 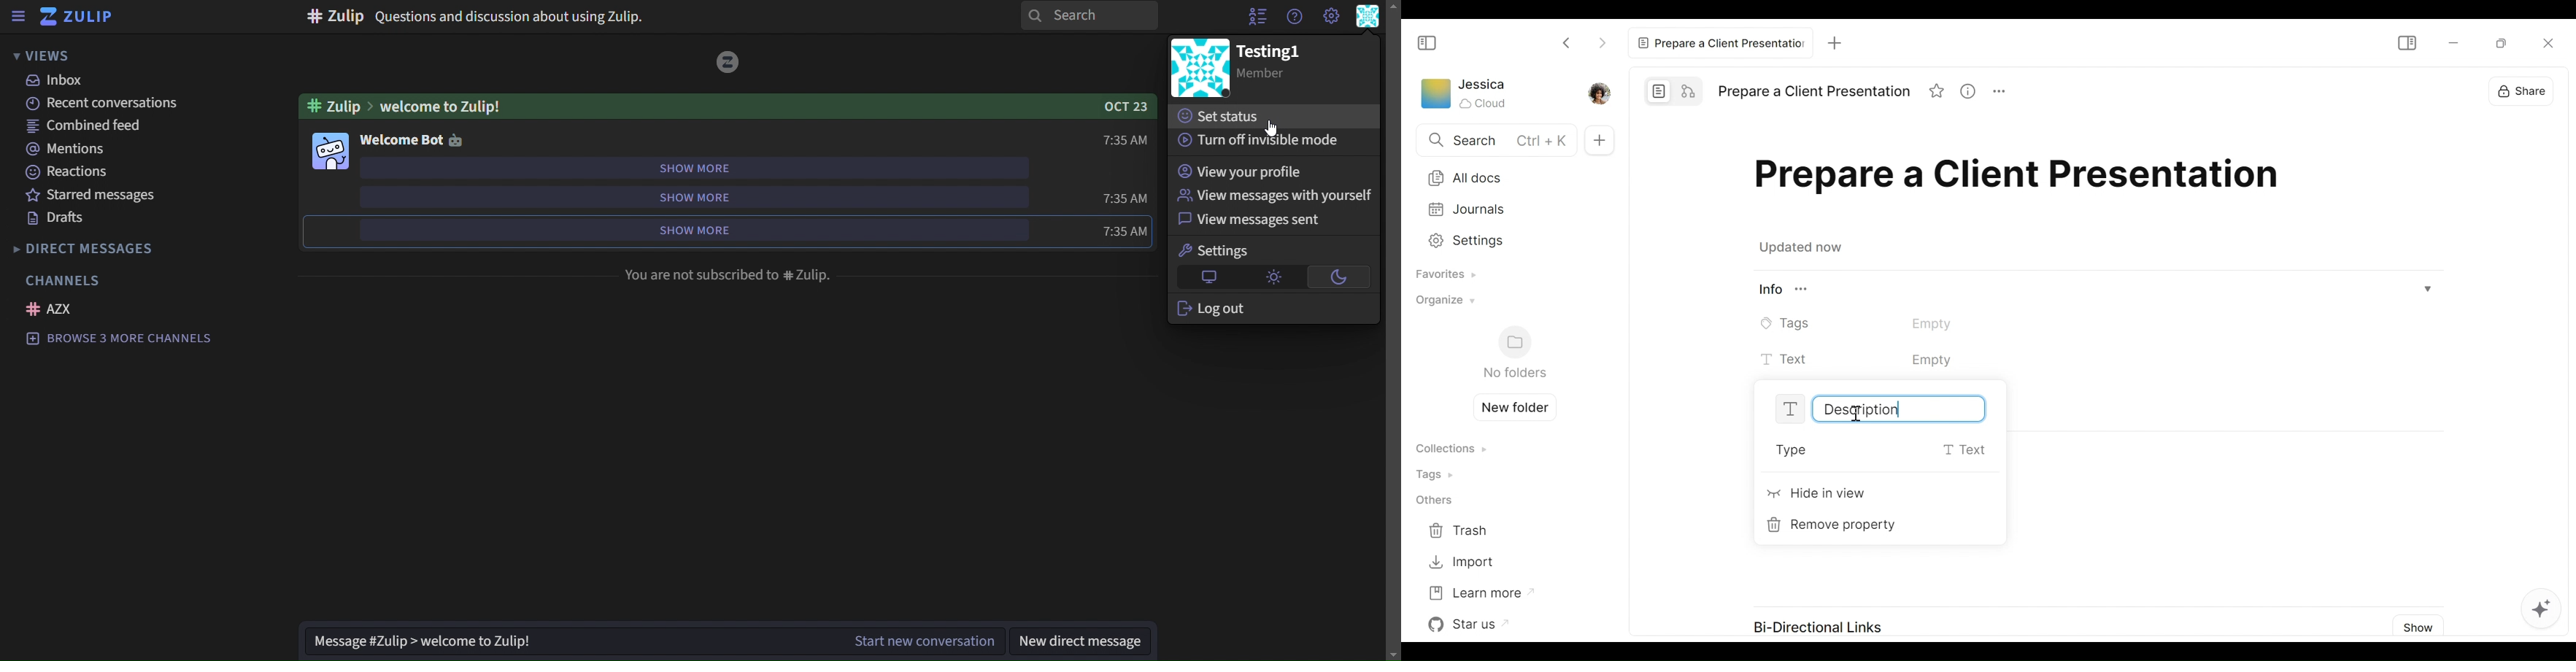 I want to click on Show/Hide Sidebar, so click(x=2406, y=43).